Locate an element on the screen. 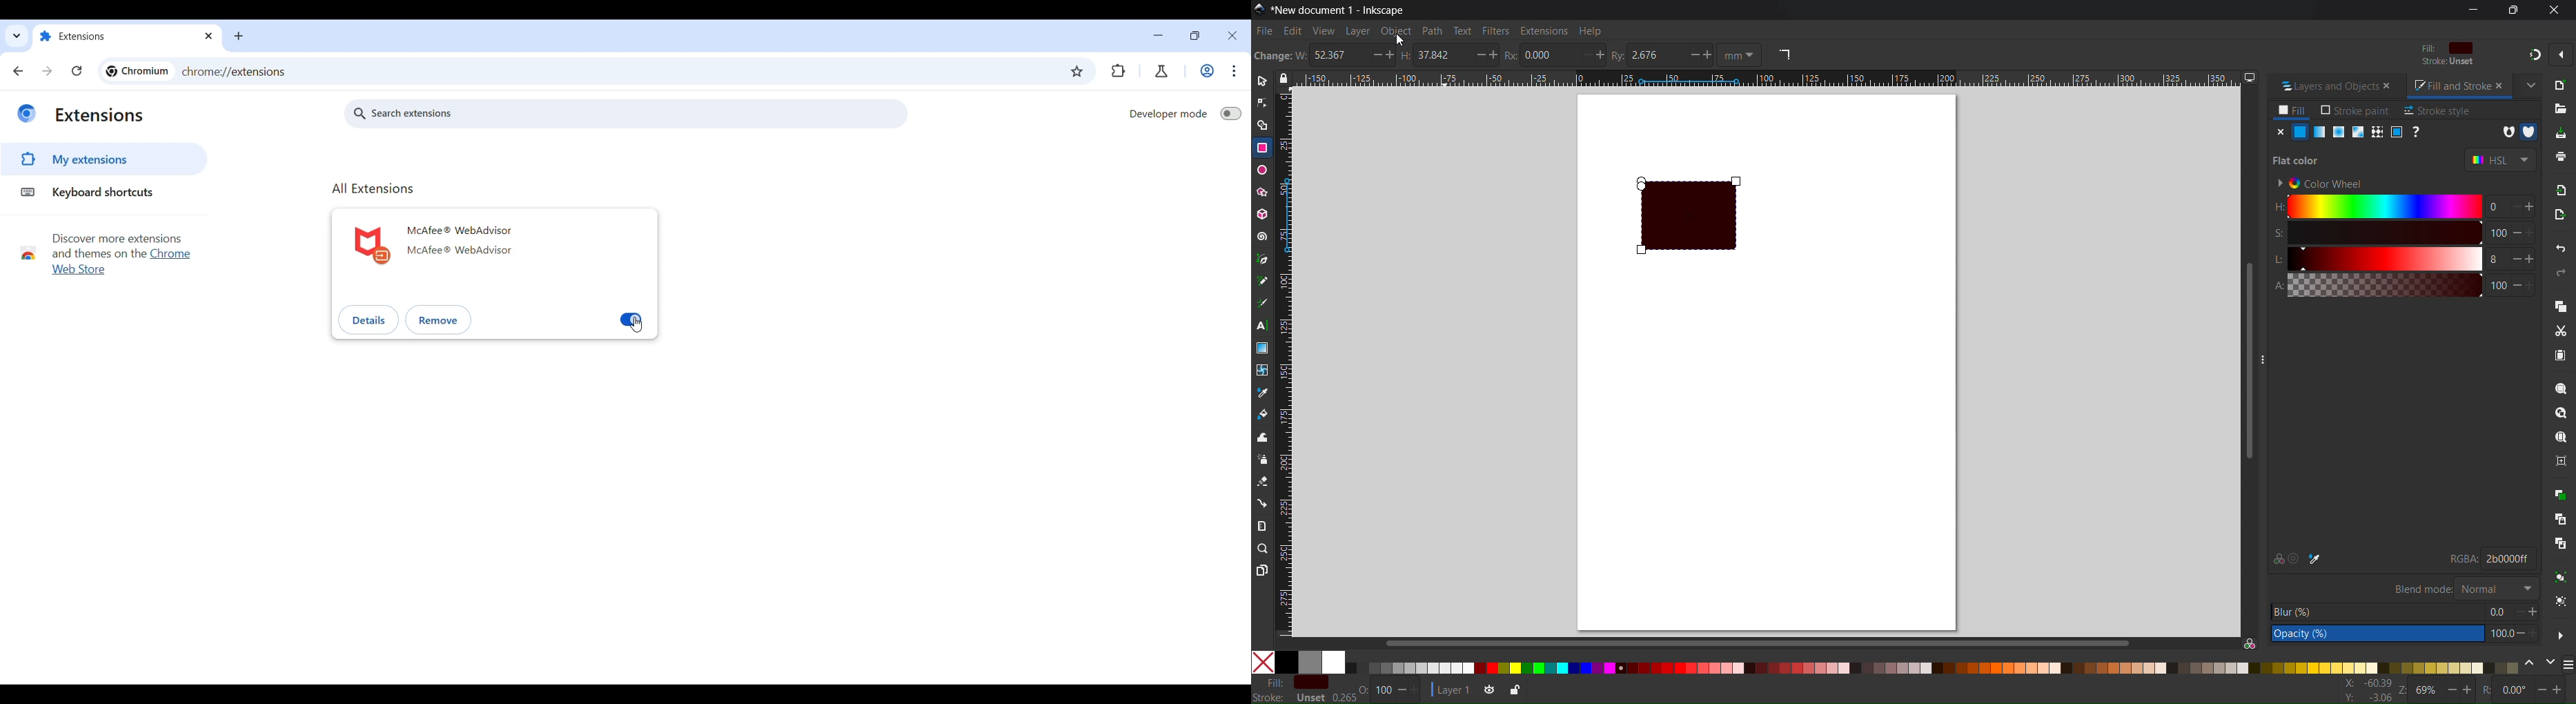 The image size is (2576, 728). RGBA is located at coordinates (2457, 559).